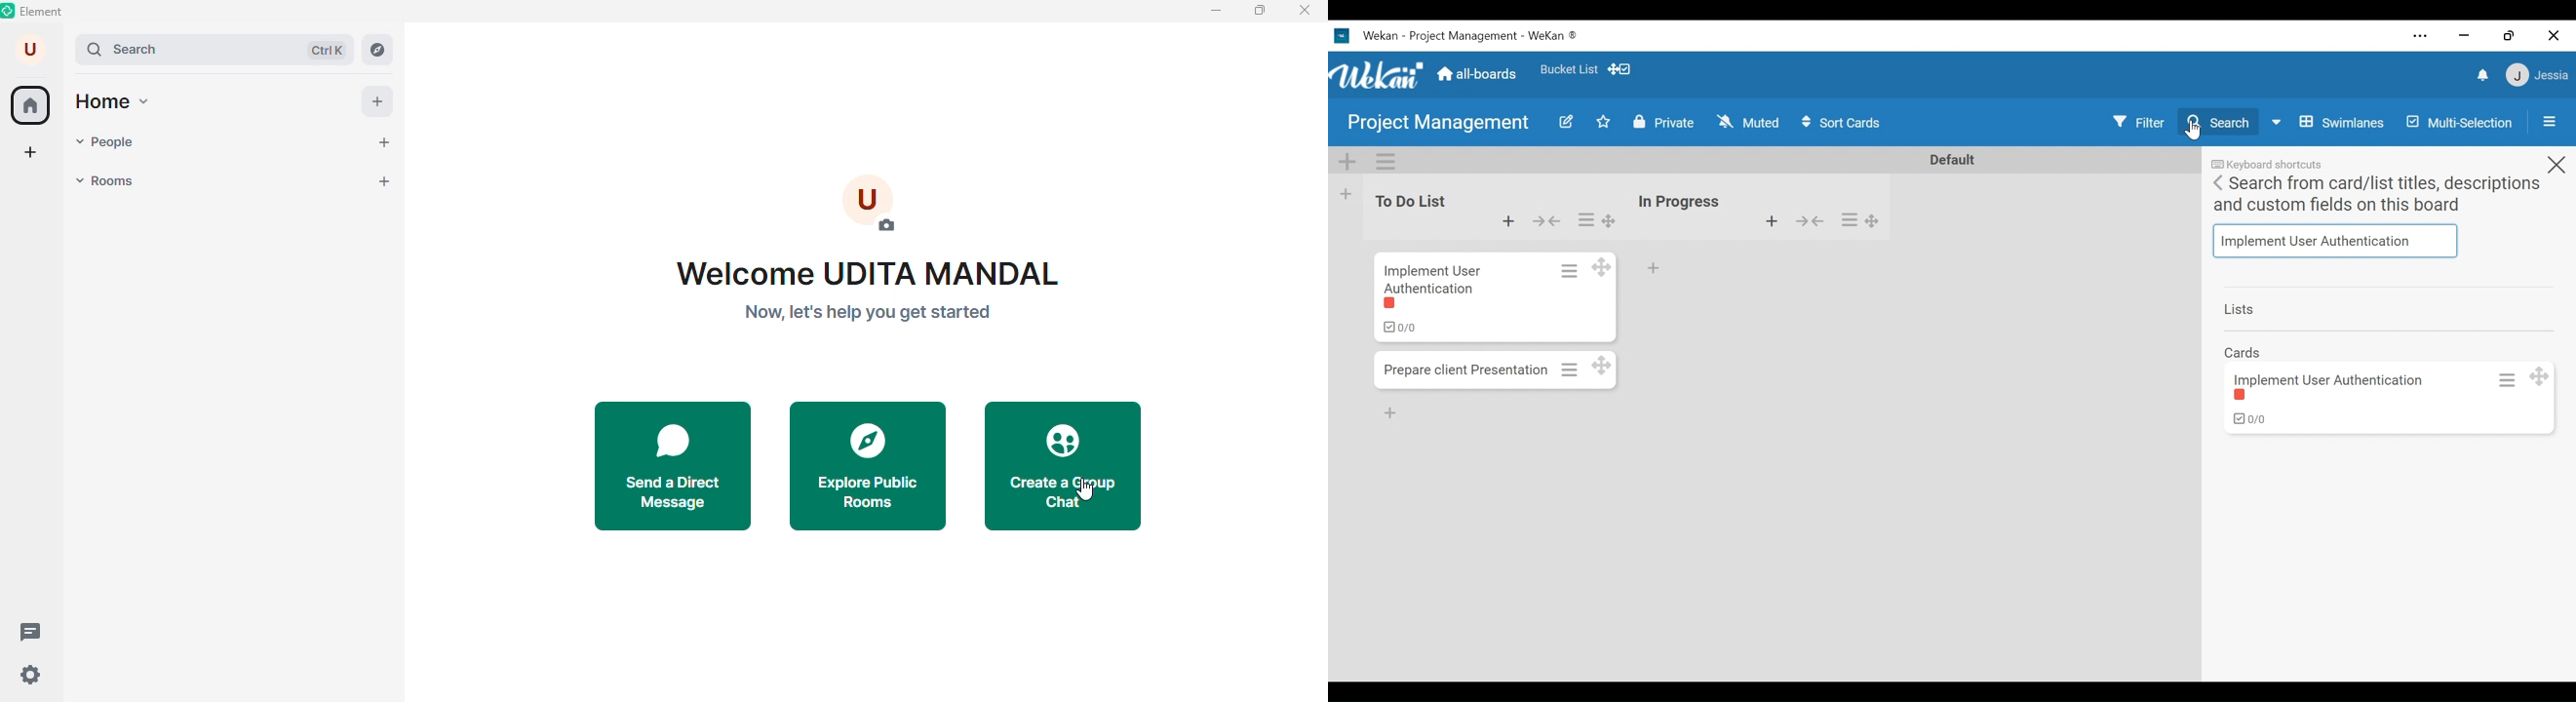 This screenshot has width=2576, height=728. Describe the element at coordinates (1214, 12) in the screenshot. I see `minimize ` at that location.